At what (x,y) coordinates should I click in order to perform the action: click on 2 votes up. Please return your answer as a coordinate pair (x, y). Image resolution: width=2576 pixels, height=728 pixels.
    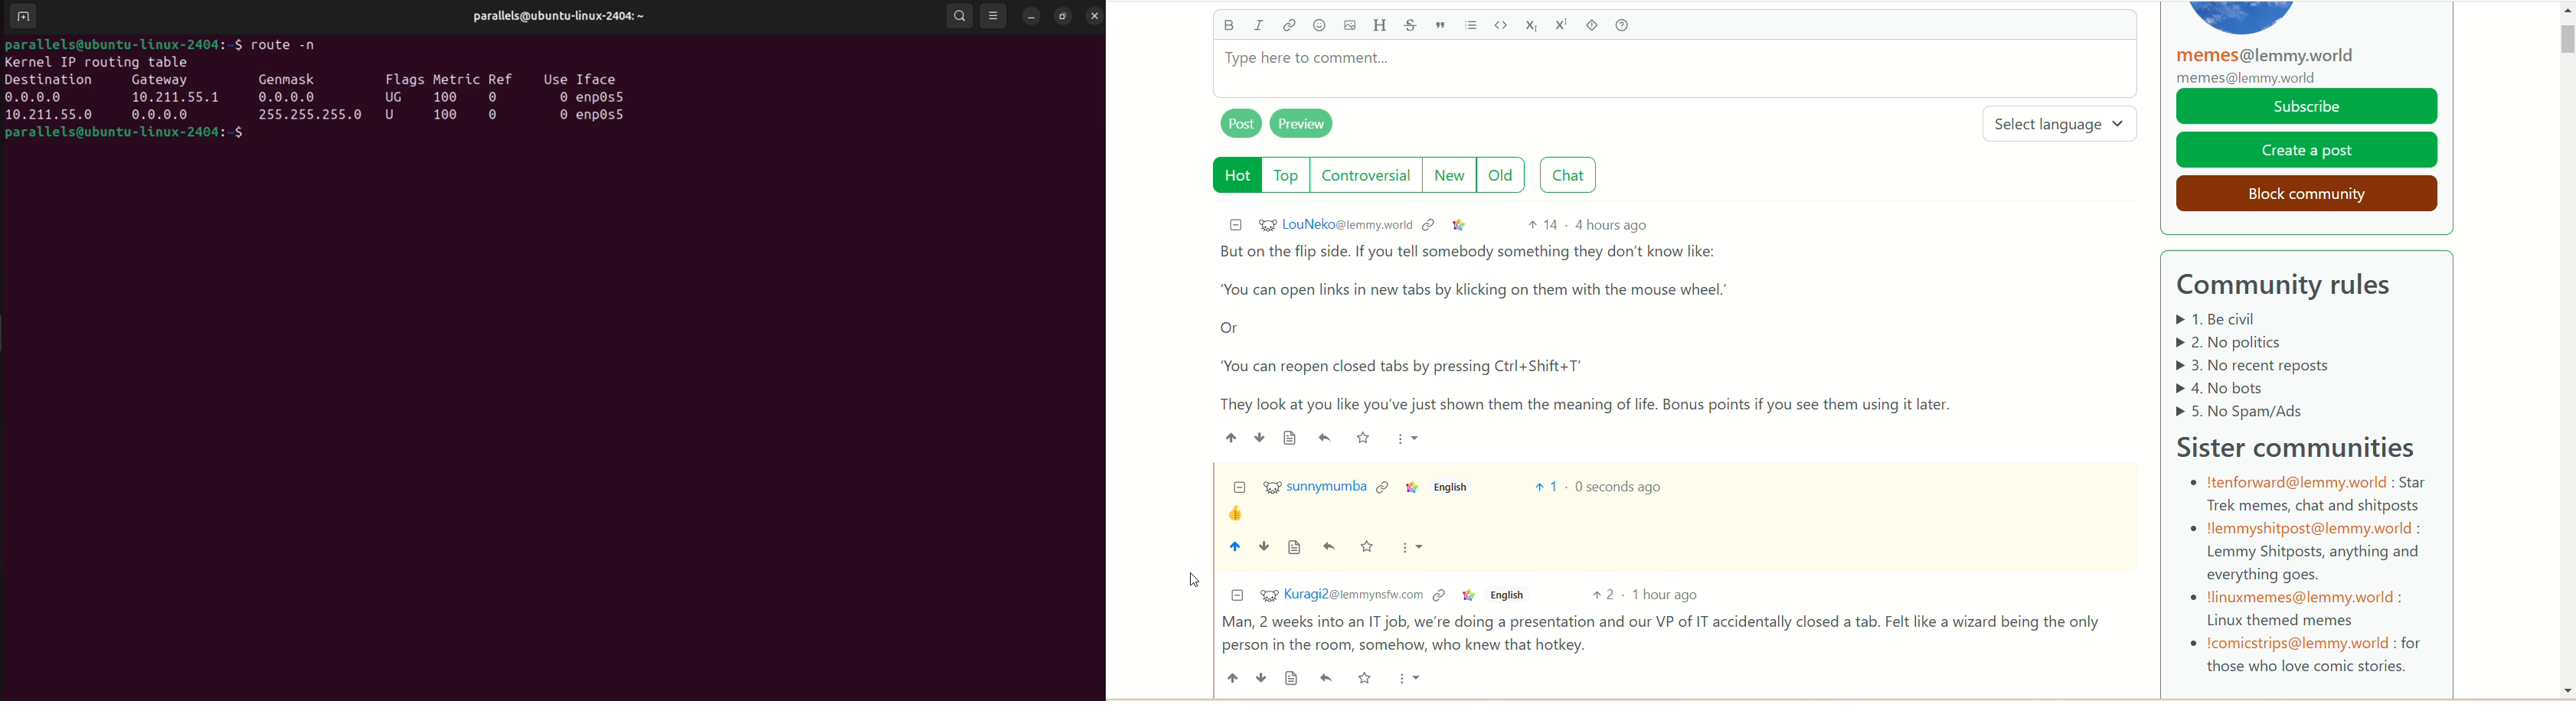
    Looking at the image, I should click on (1604, 598).